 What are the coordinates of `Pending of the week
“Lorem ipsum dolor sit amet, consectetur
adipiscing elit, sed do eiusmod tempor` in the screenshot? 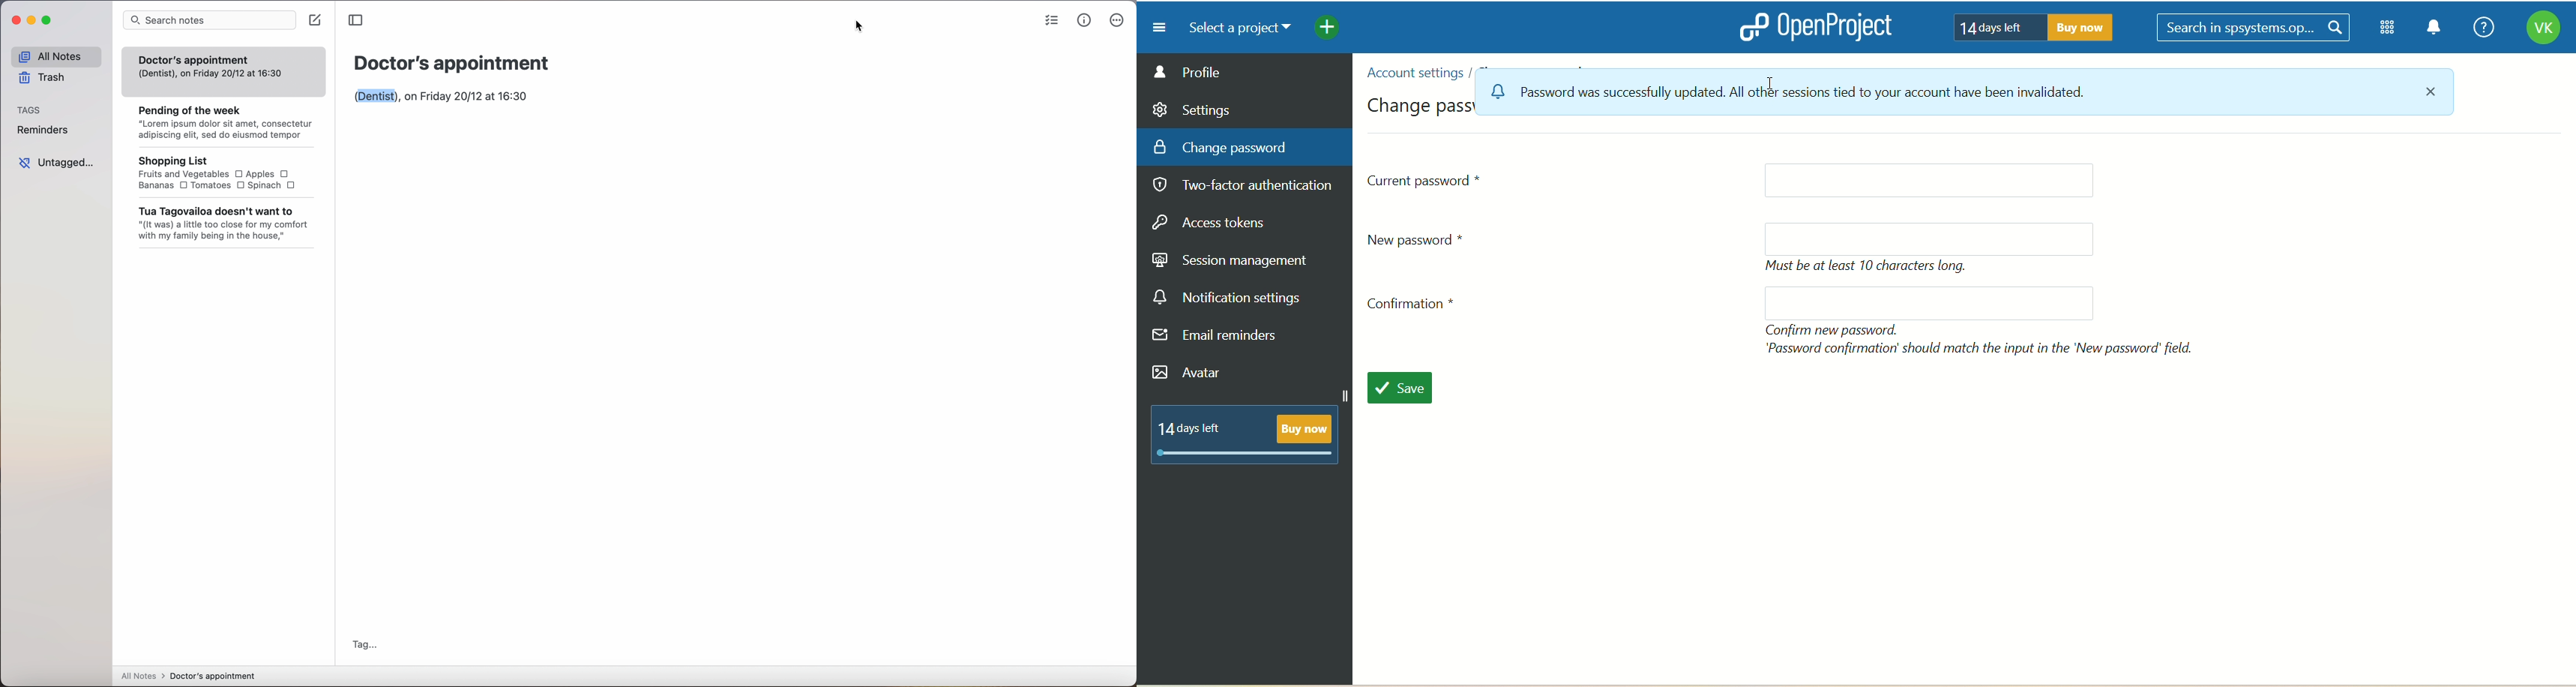 It's located at (219, 120).